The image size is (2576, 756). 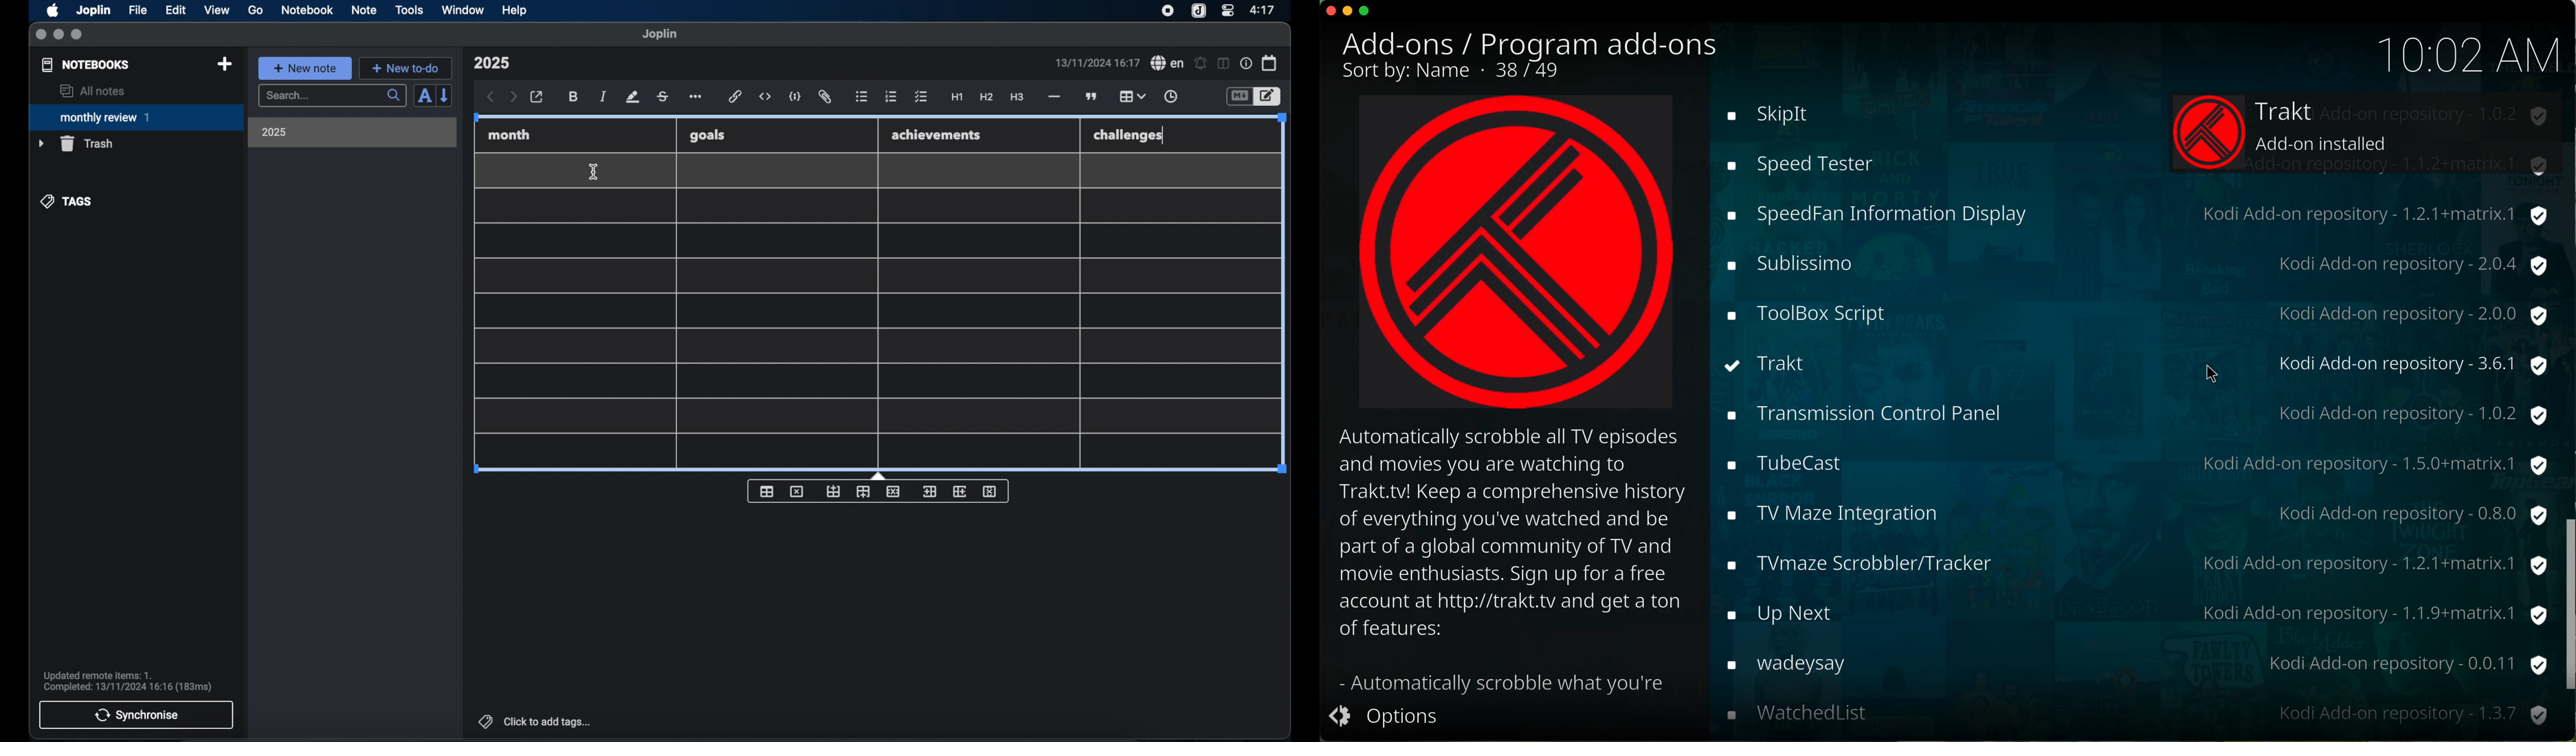 I want to click on window, so click(x=463, y=10).